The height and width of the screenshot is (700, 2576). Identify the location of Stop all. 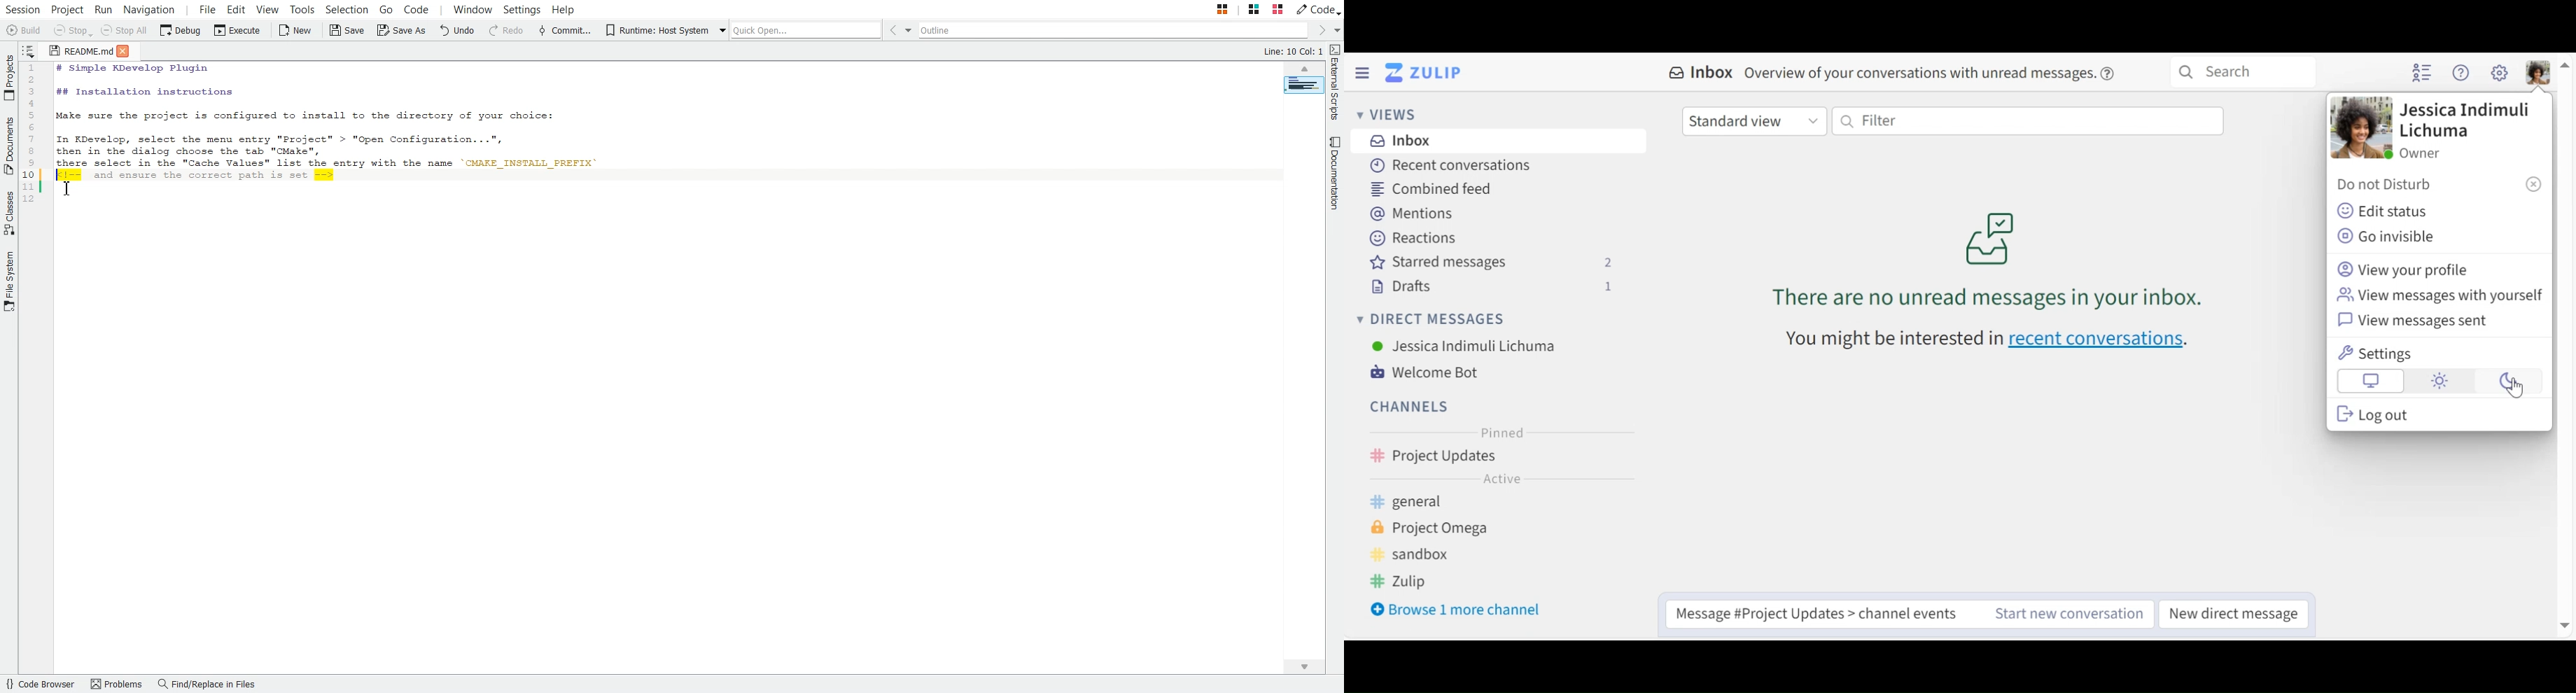
(124, 31).